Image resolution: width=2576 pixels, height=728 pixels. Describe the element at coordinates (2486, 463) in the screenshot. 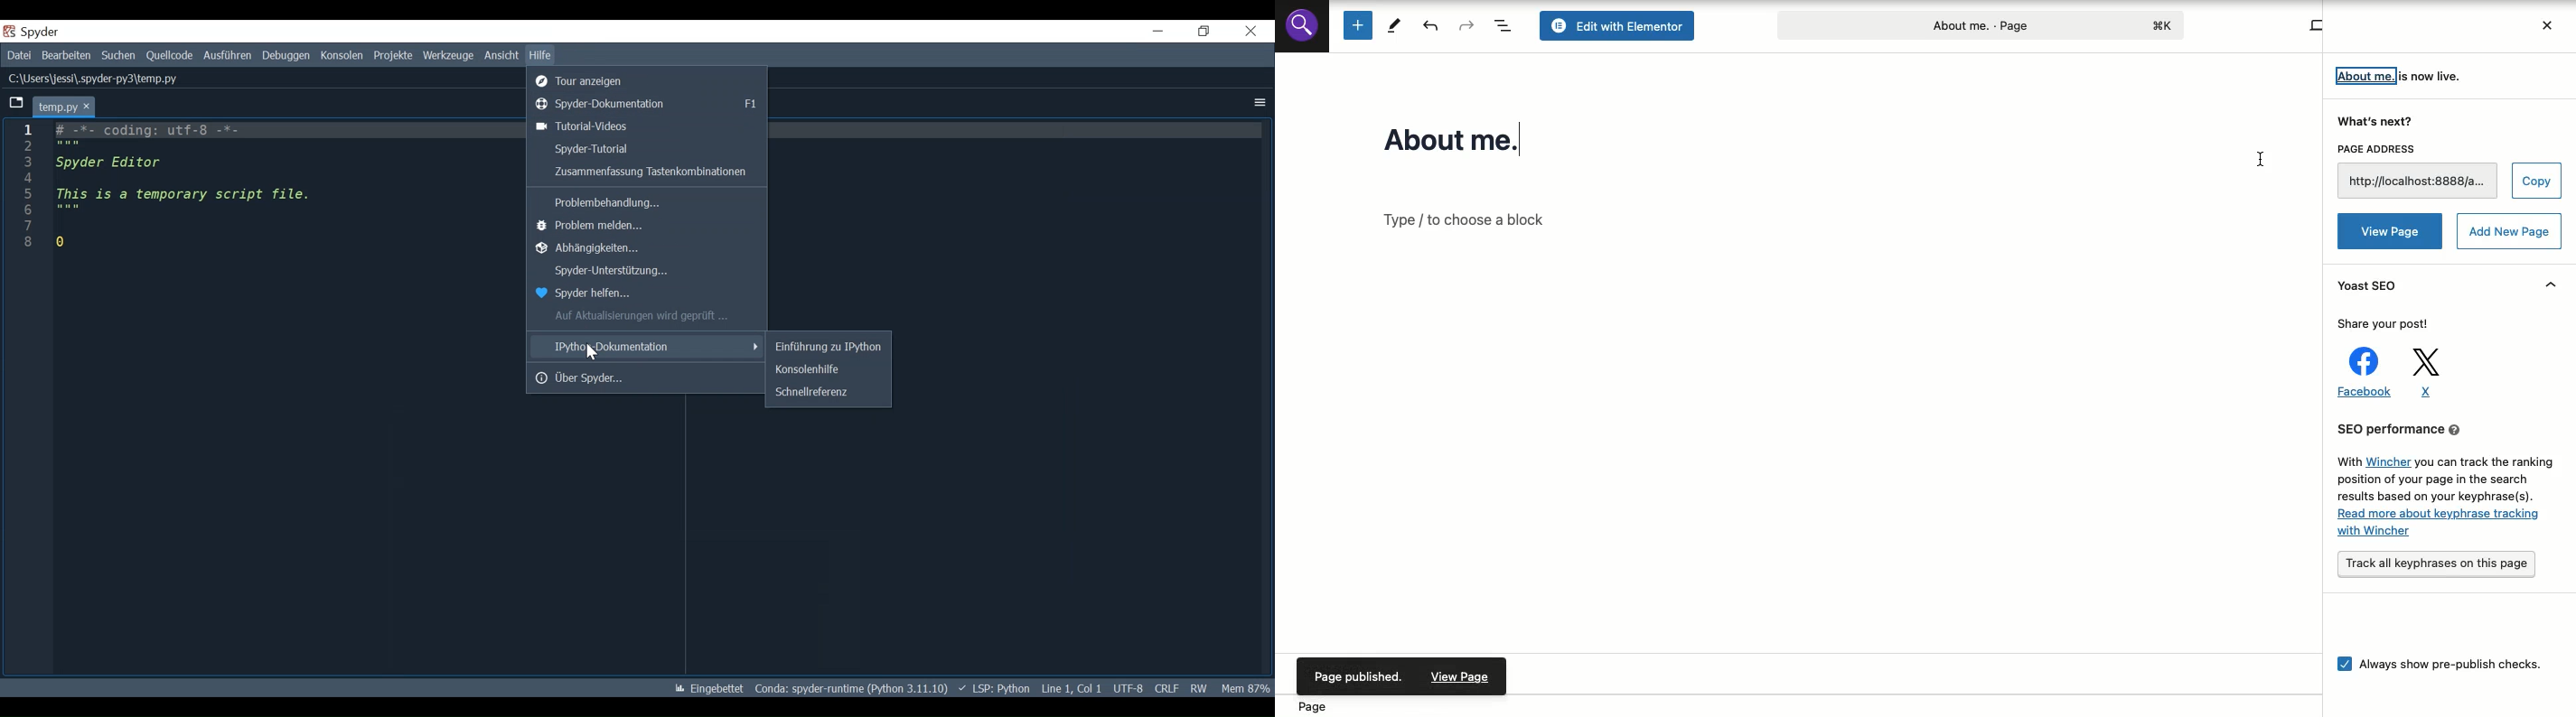

I see `you can track the ranking` at that location.